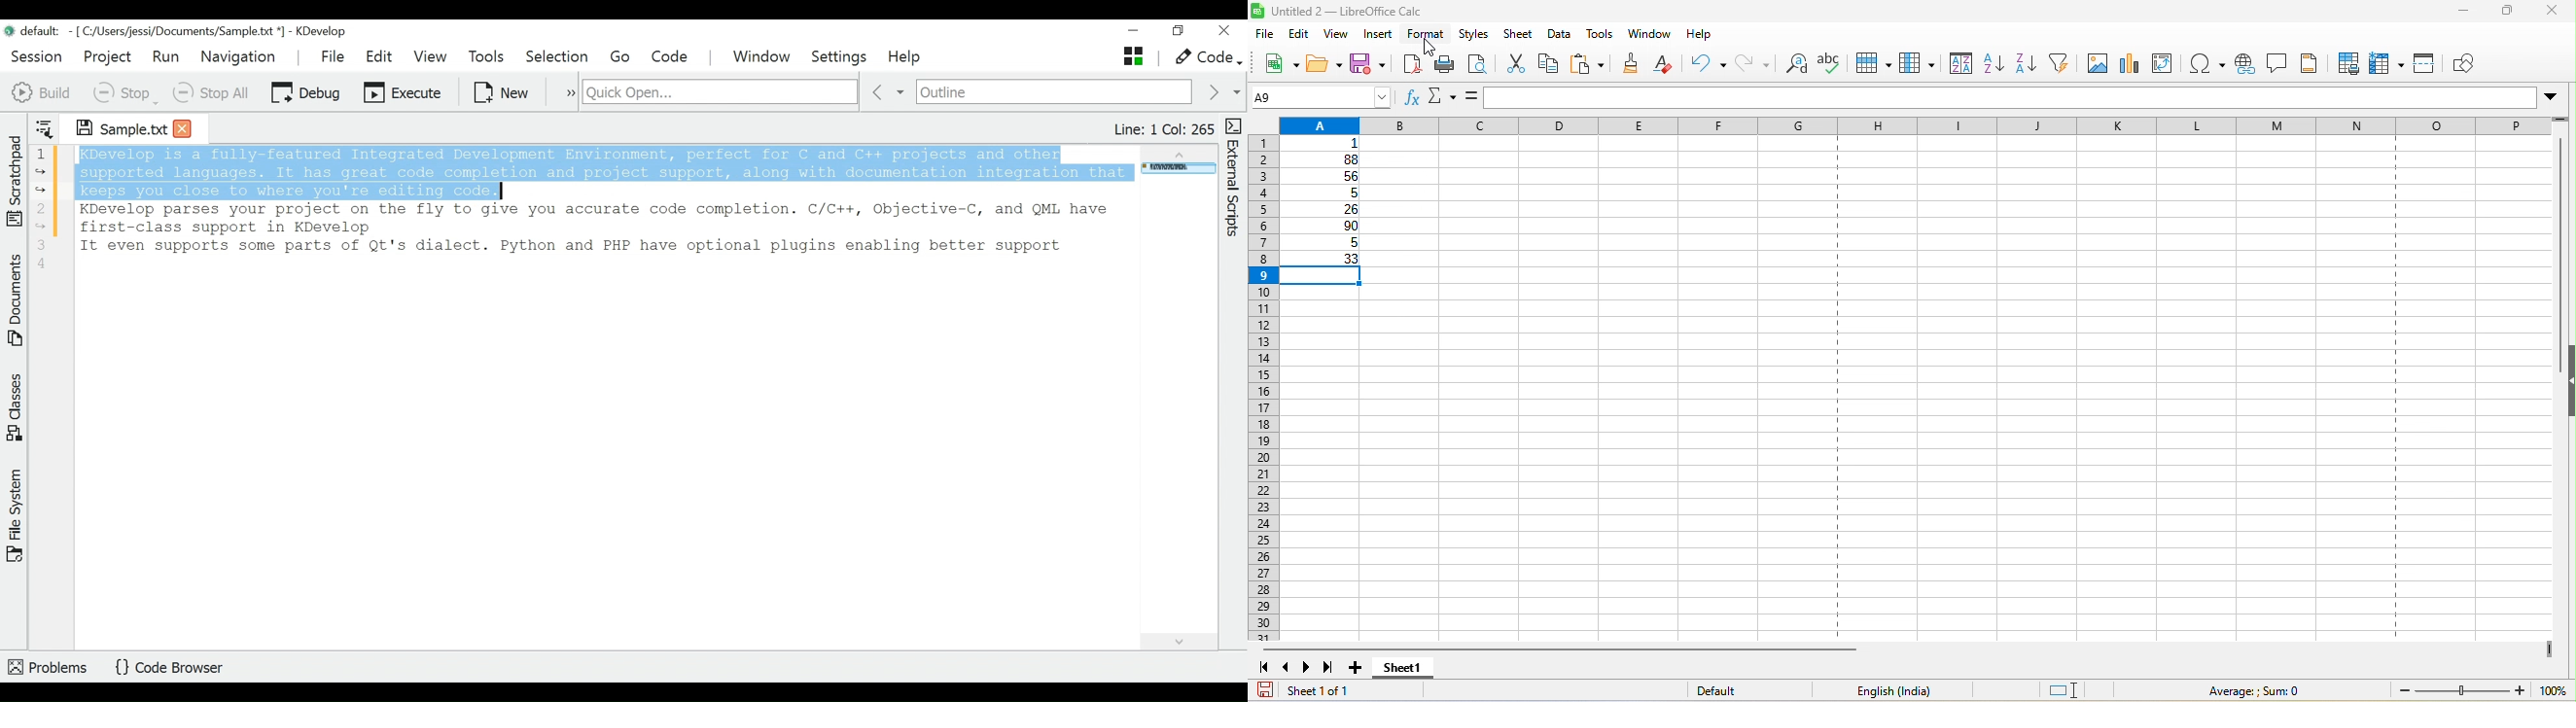 This screenshot has height=728, width=2576. What do you see at coordinates (2064, 63) in the screenshot?
I see `auto filter` at bounding box center [2064, 63].